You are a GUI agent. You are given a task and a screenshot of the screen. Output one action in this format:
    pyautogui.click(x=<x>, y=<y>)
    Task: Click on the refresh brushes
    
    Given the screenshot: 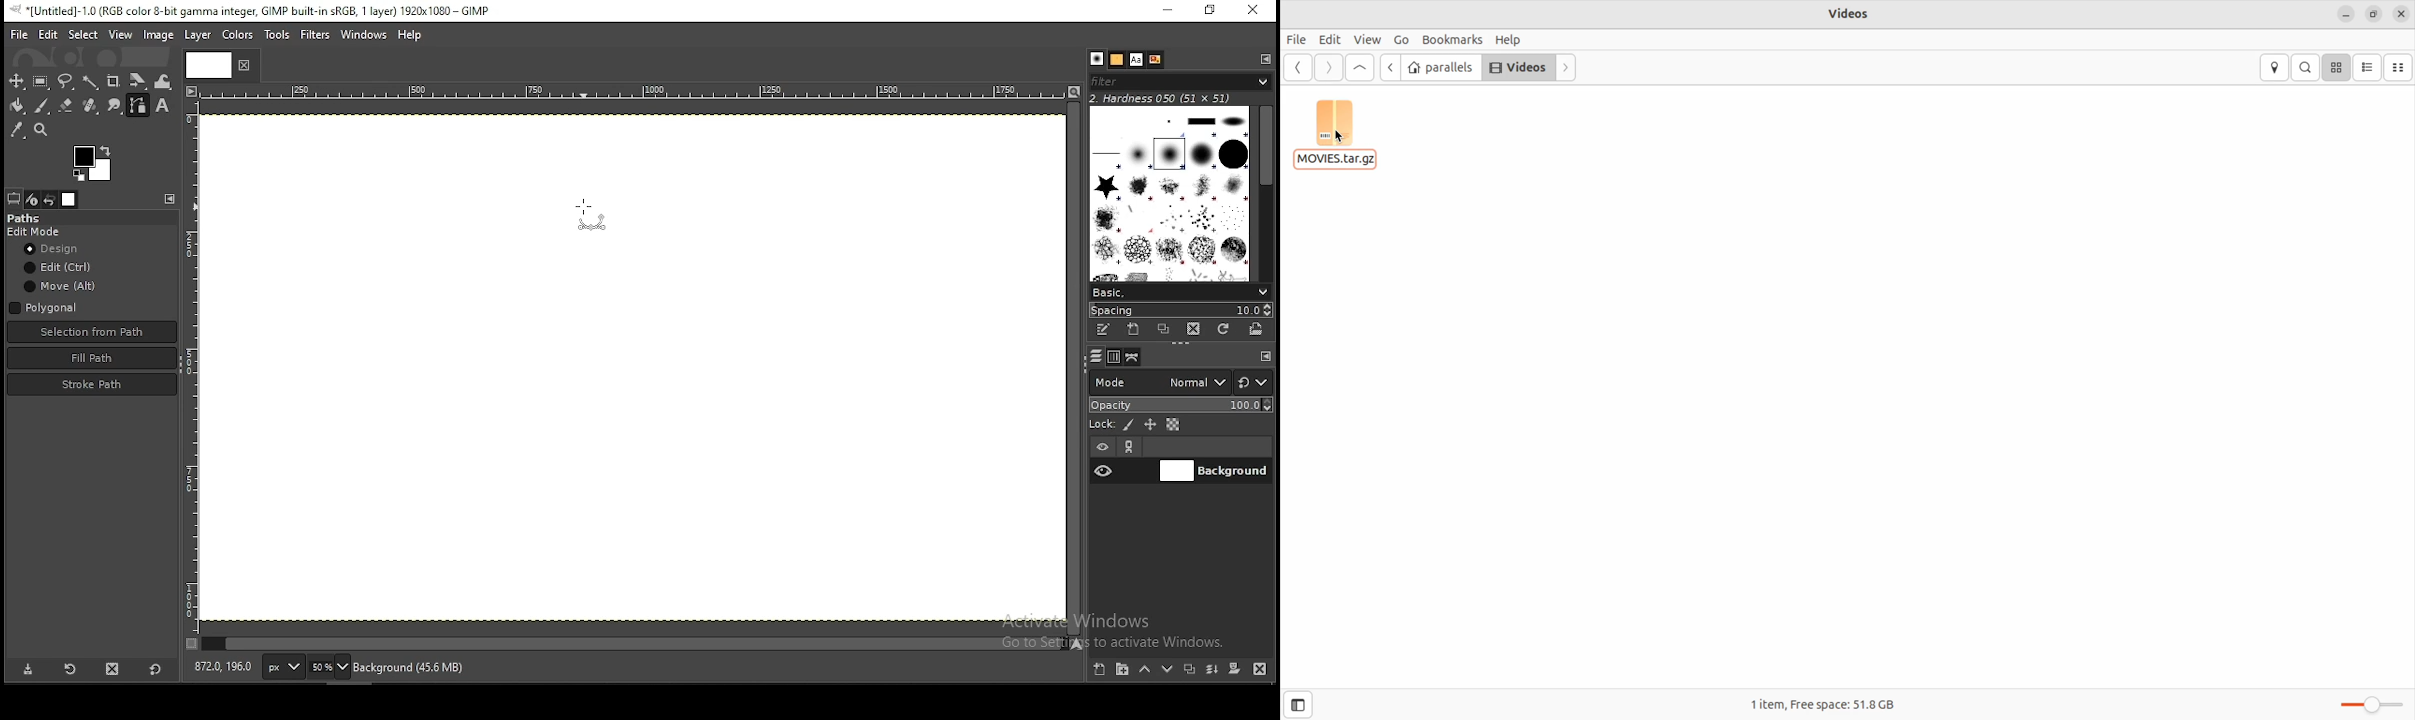 What is the action you would take?
    pyautogui.click(x=1223, y=330)
    